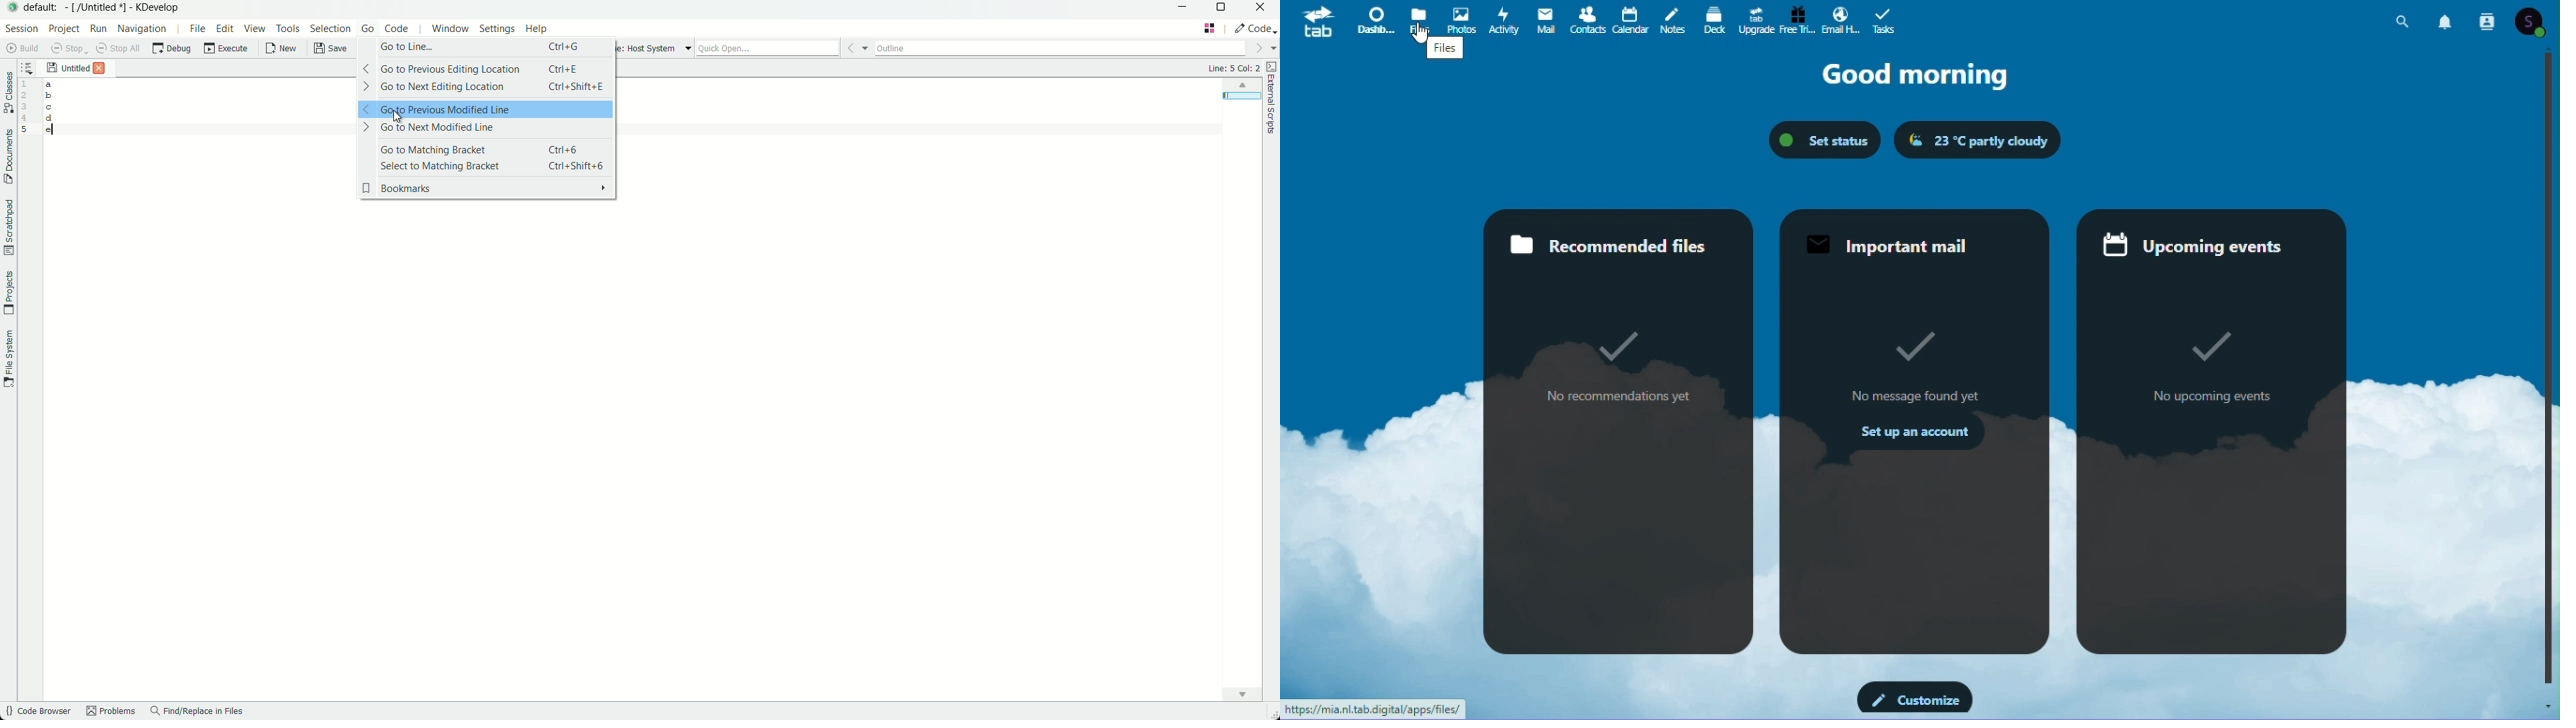 Image resolution: width=2576 pixels, height=728 pixels. What do you see at coordinates (279, 51) in the screenshot?
I see `new file` at bounding box center [279, 51].